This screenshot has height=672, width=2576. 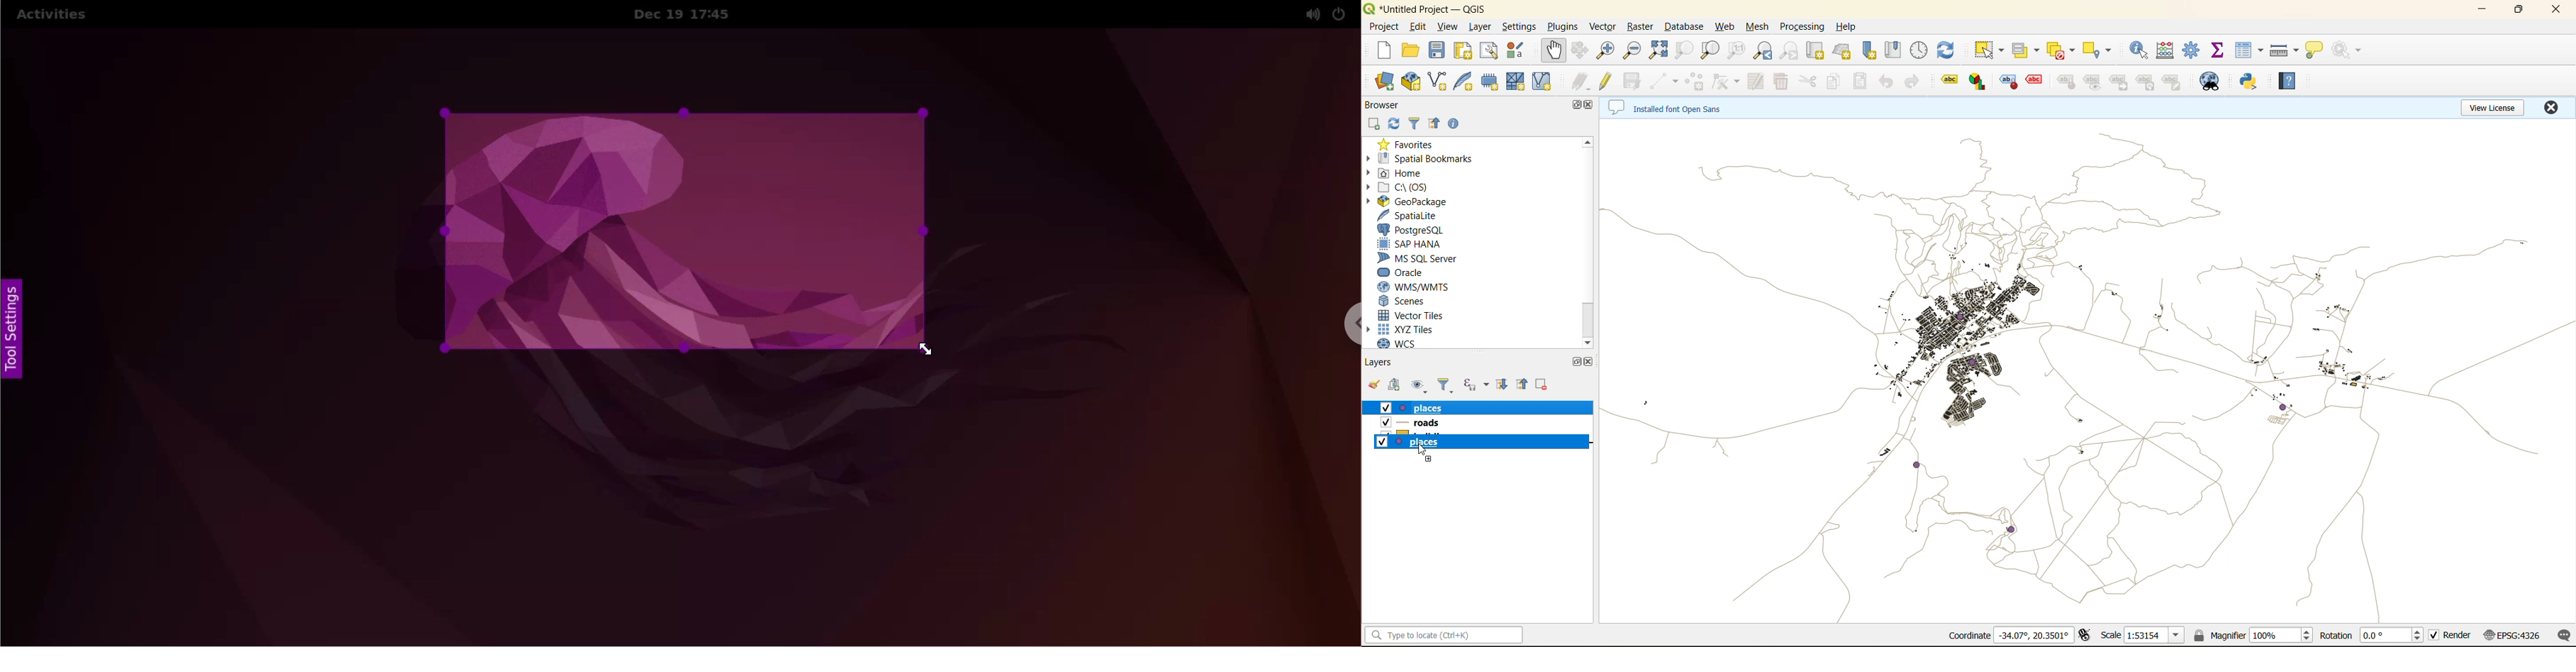 What do you see at coordinates (1922, 47) in the screenshot?
I see `control panel` at bounding box center [1922, 47].